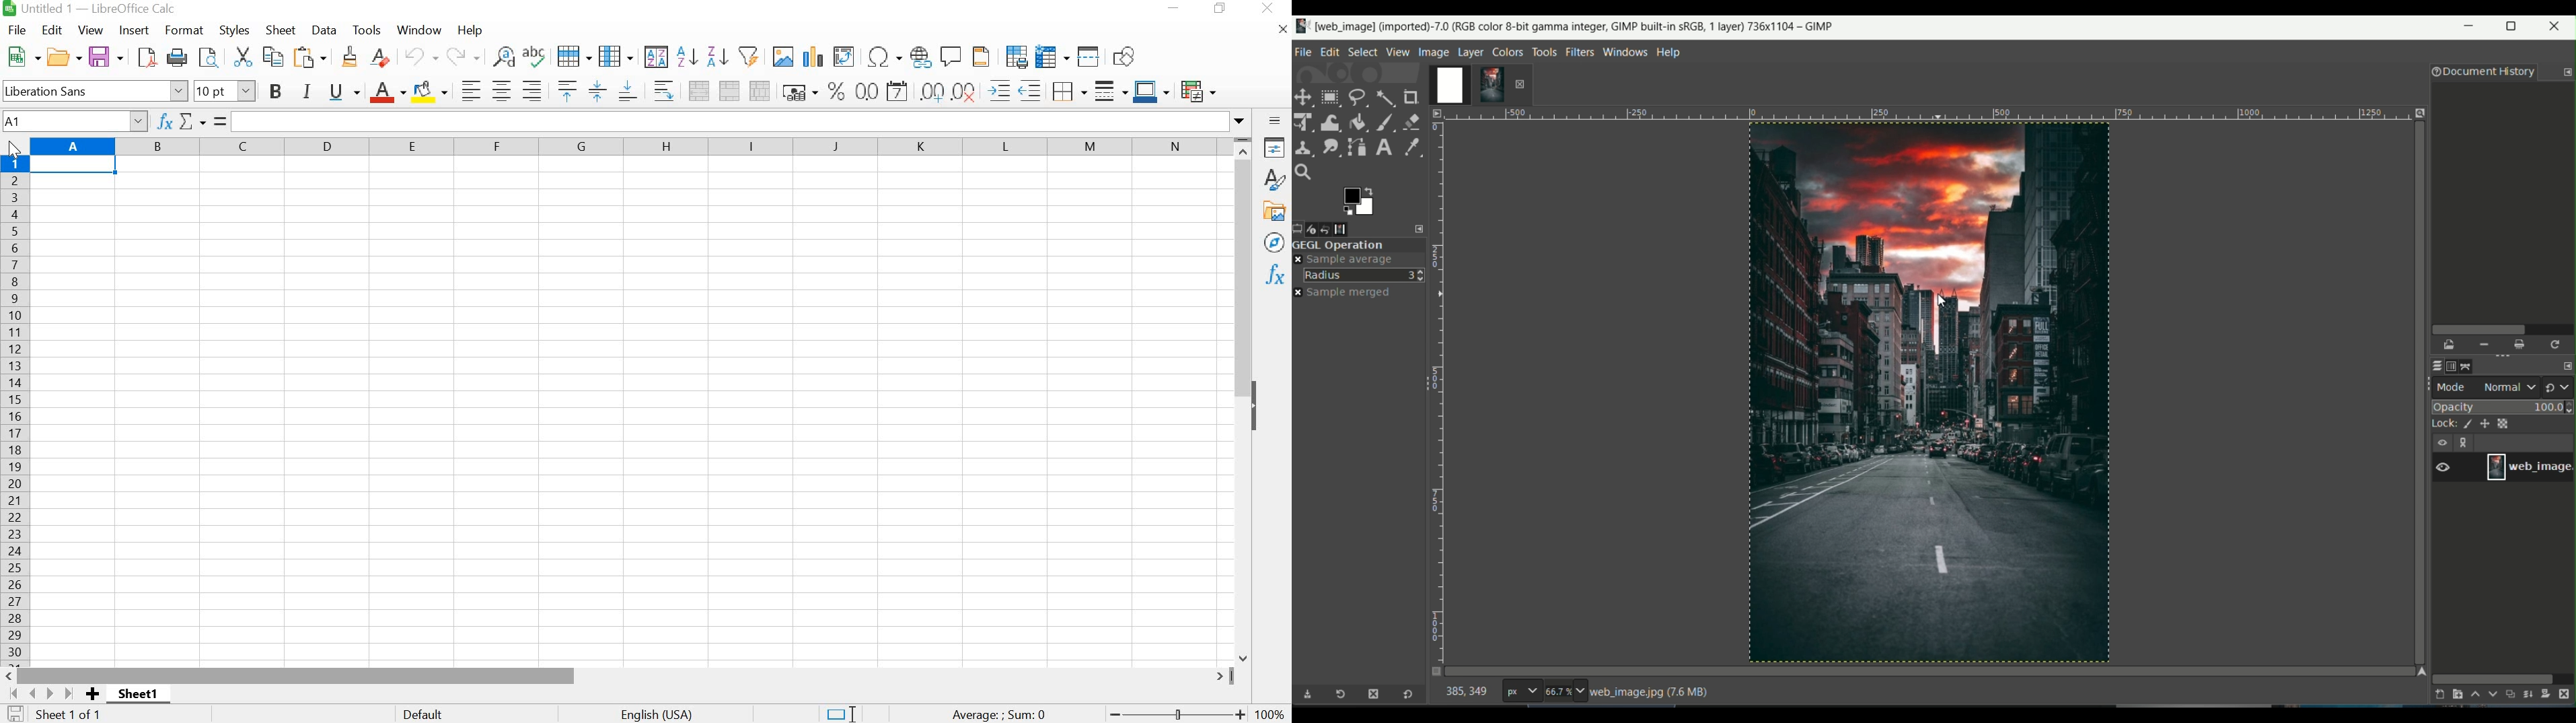 This screenshot has height=728, width=2576. What do you see at coordinates (533, 57) in the screenshot?
I see `Spelling` at bounding box center [533, 57].